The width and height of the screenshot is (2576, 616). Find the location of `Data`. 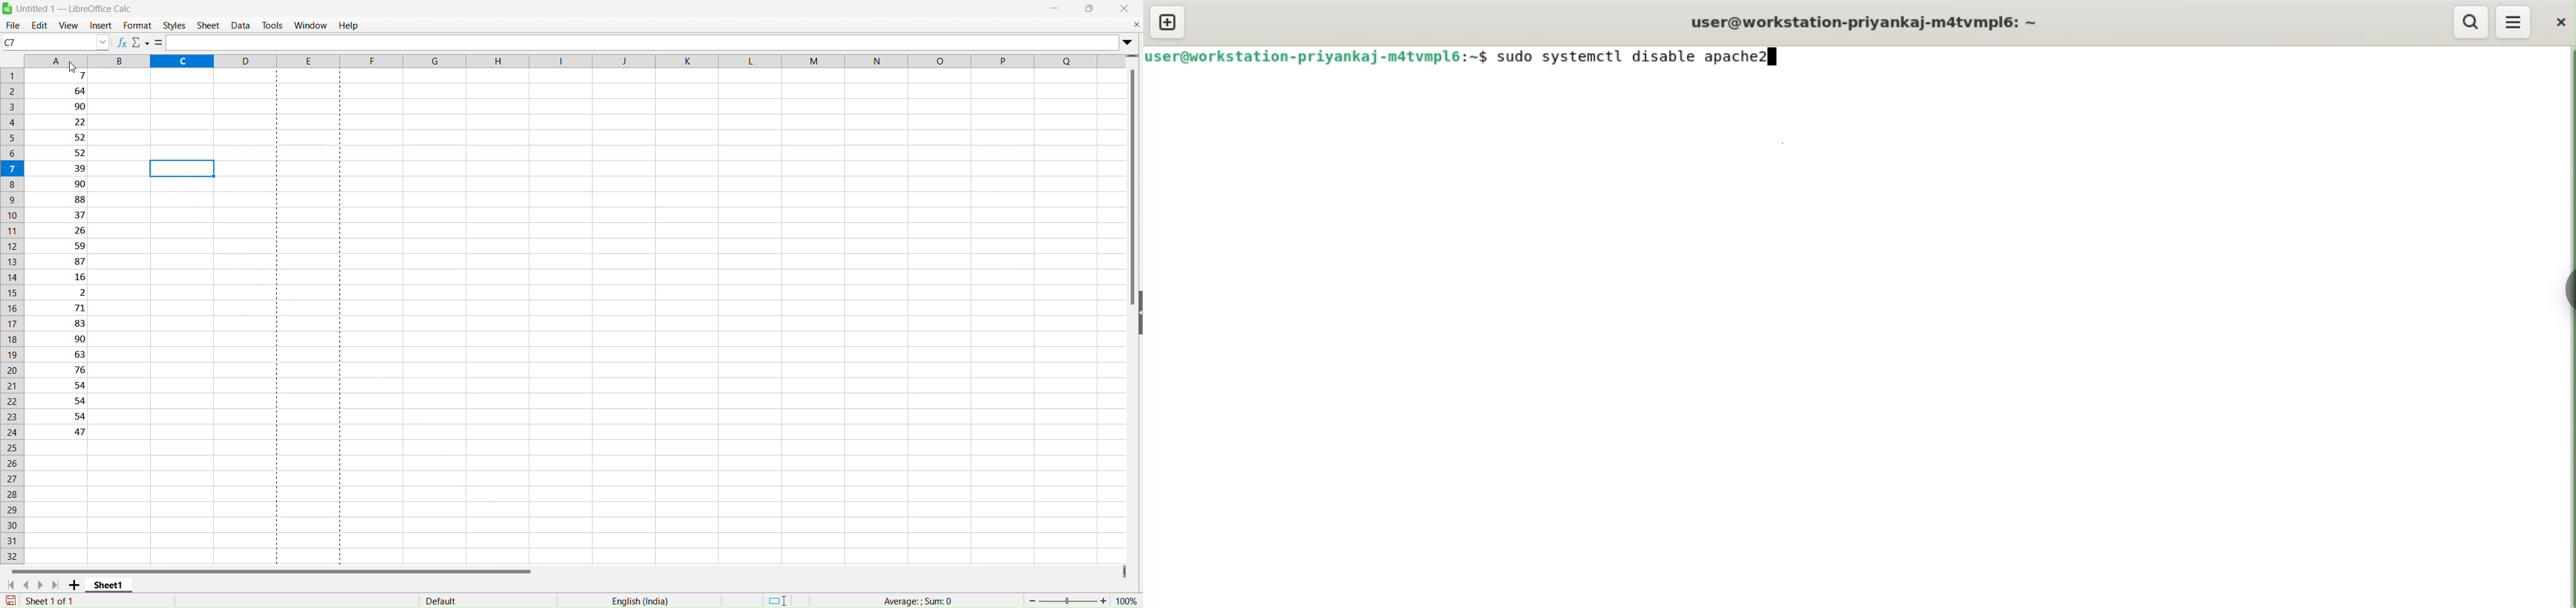

Data is located at coordinates (241, 24).